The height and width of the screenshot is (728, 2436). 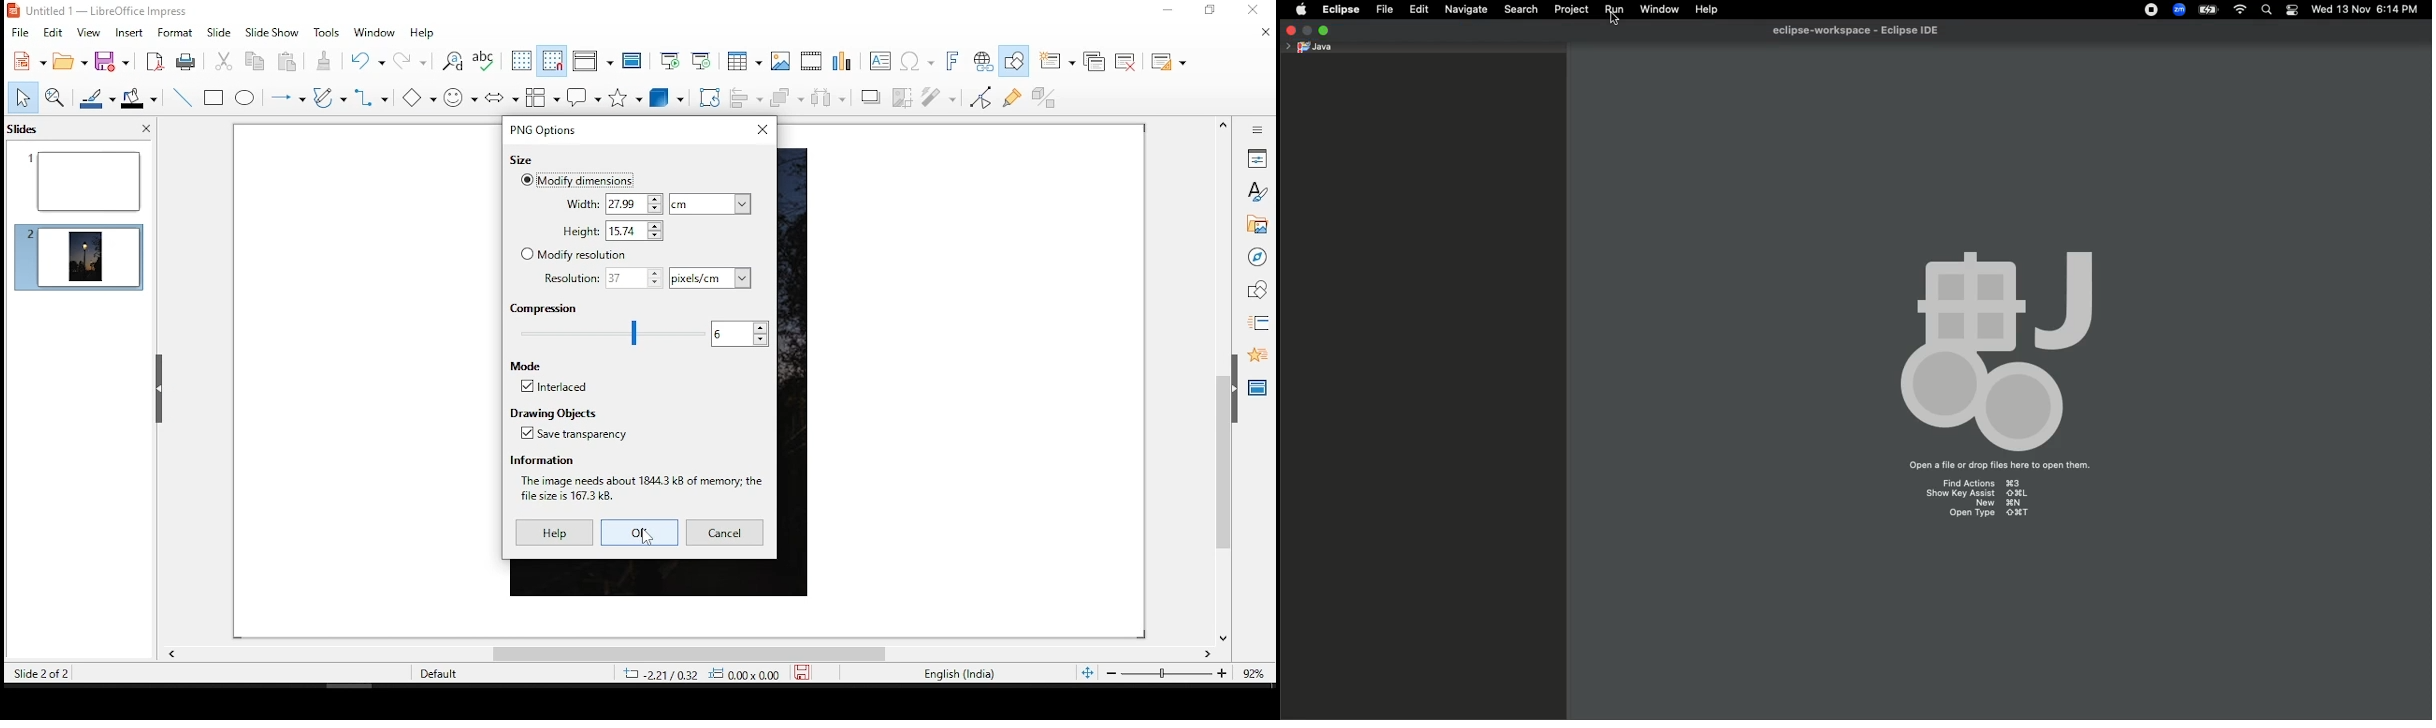 I want to click on special characters, so click(x=916, y=61).